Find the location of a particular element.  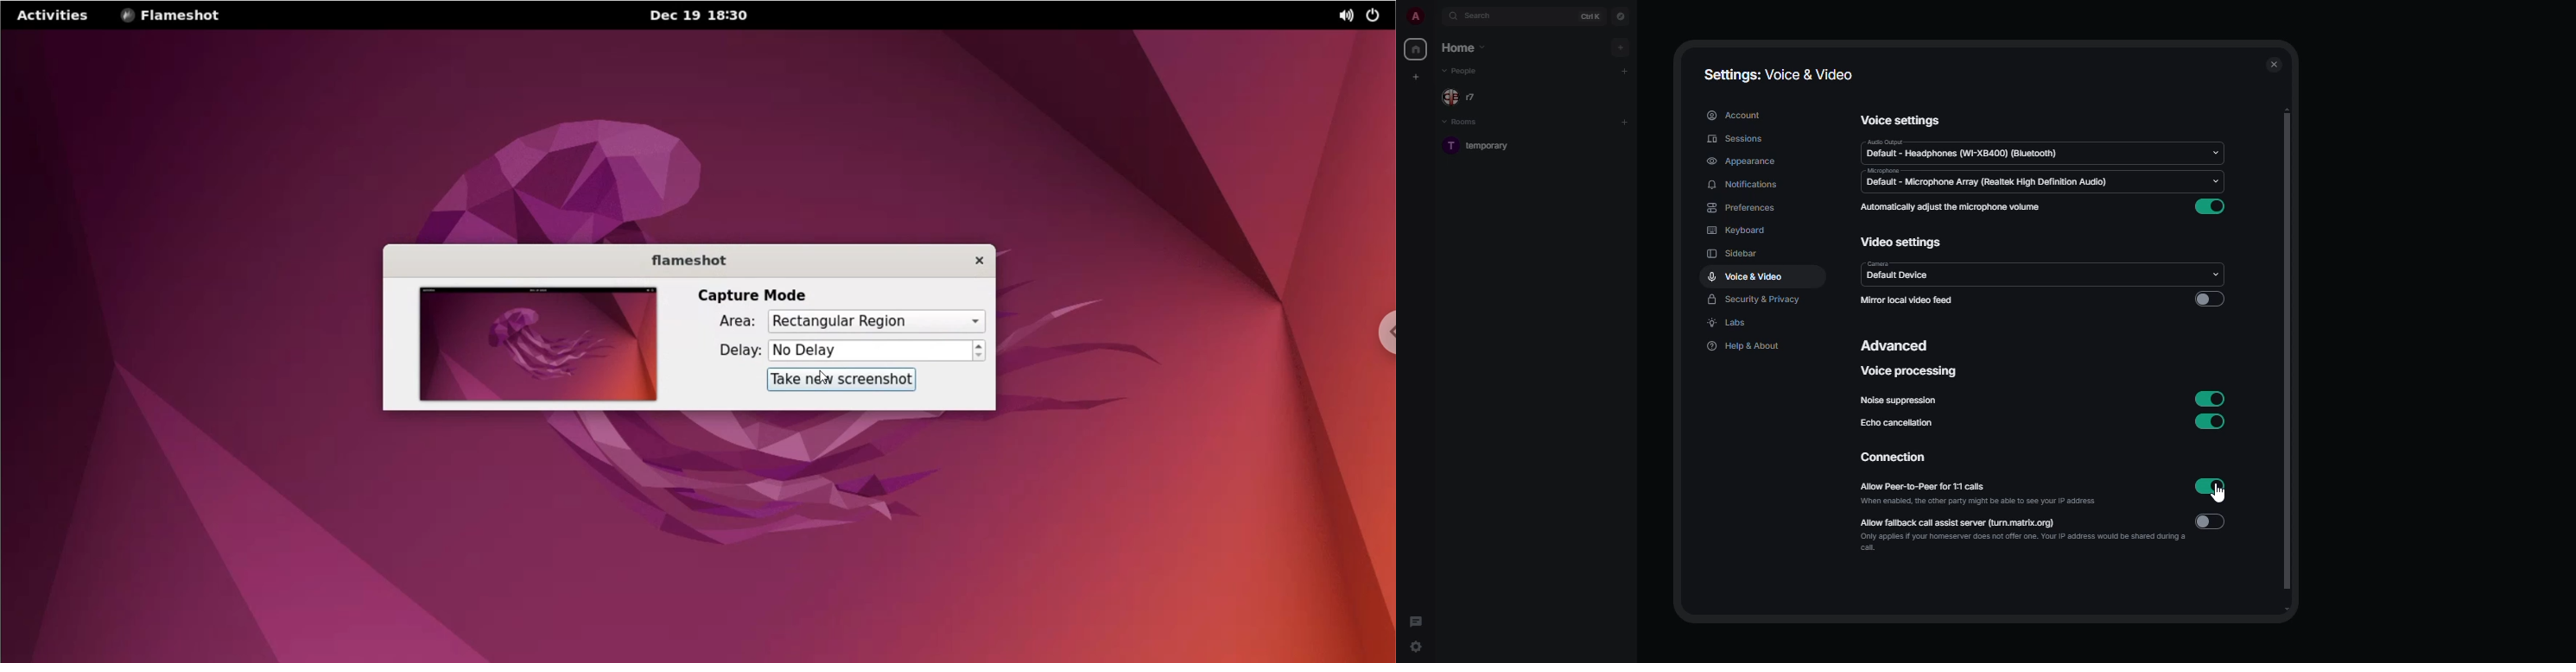

help & about is located at coordinates (1742, 345).